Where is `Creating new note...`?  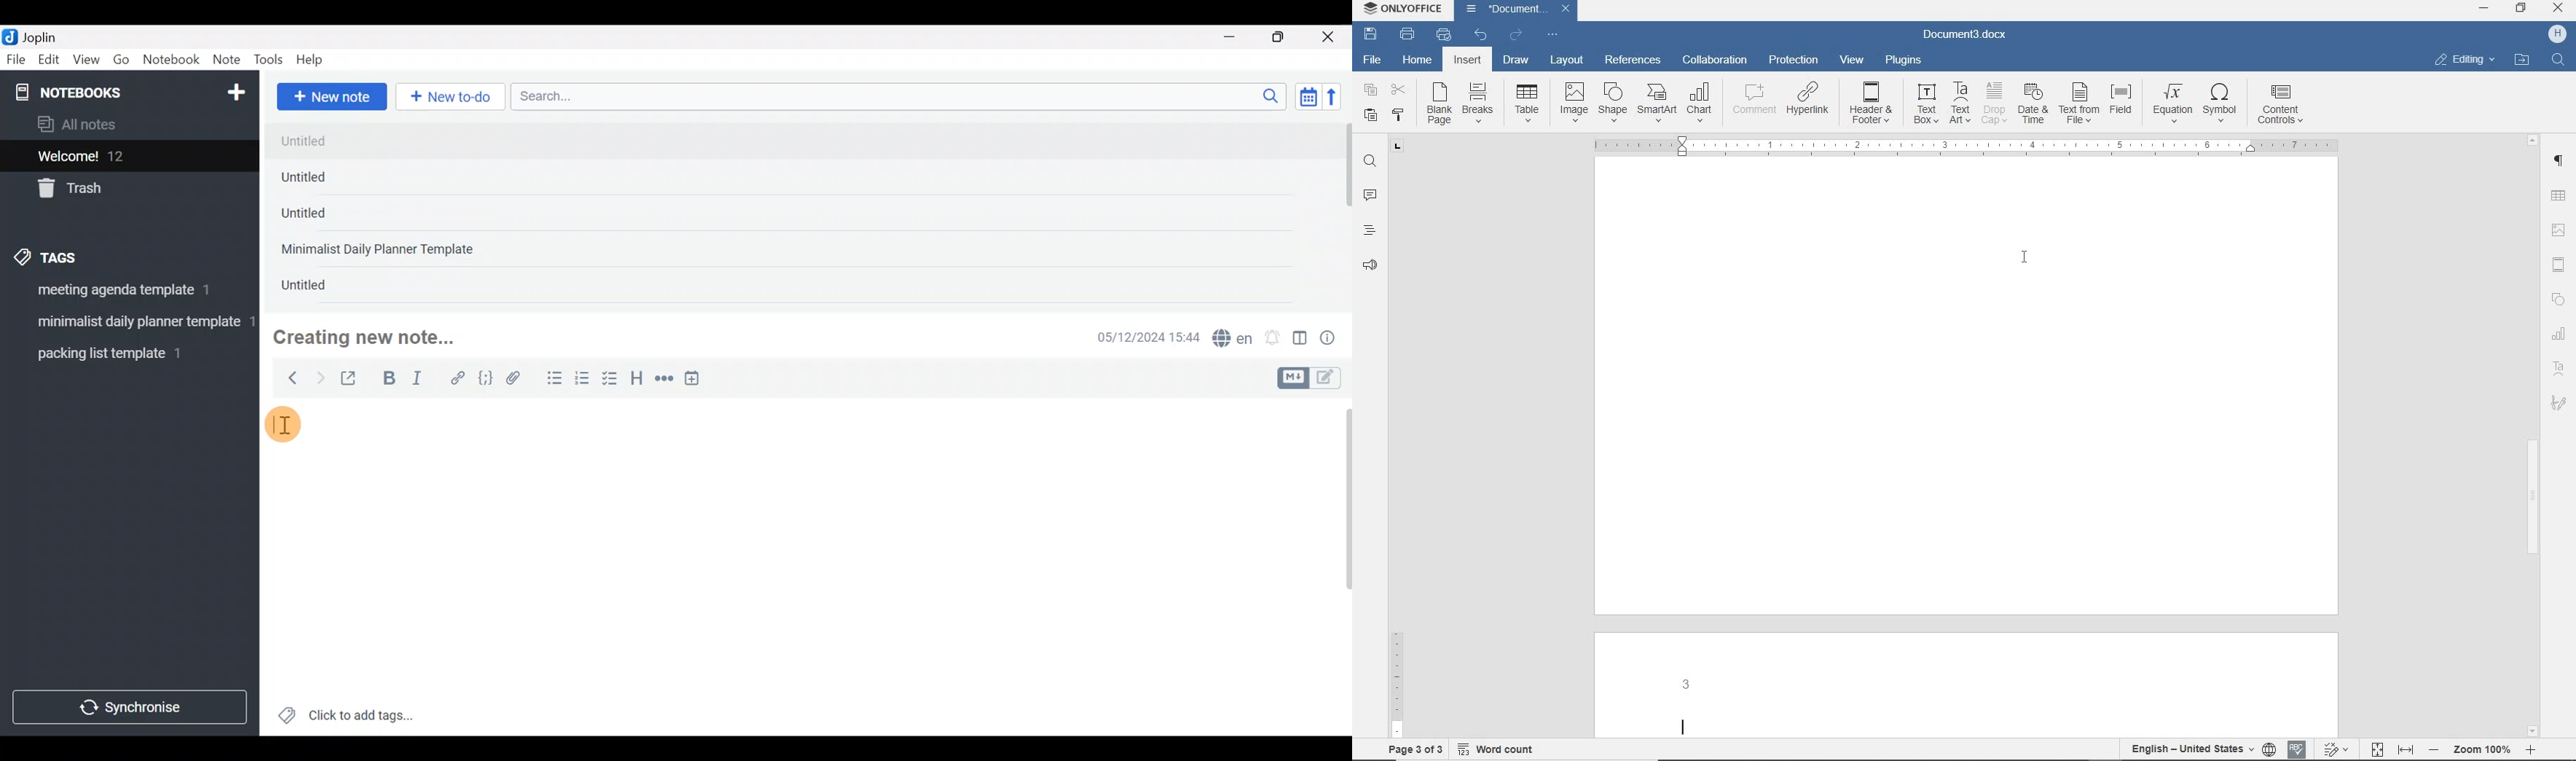
Creating new note... is located at coordinates (371, 339).